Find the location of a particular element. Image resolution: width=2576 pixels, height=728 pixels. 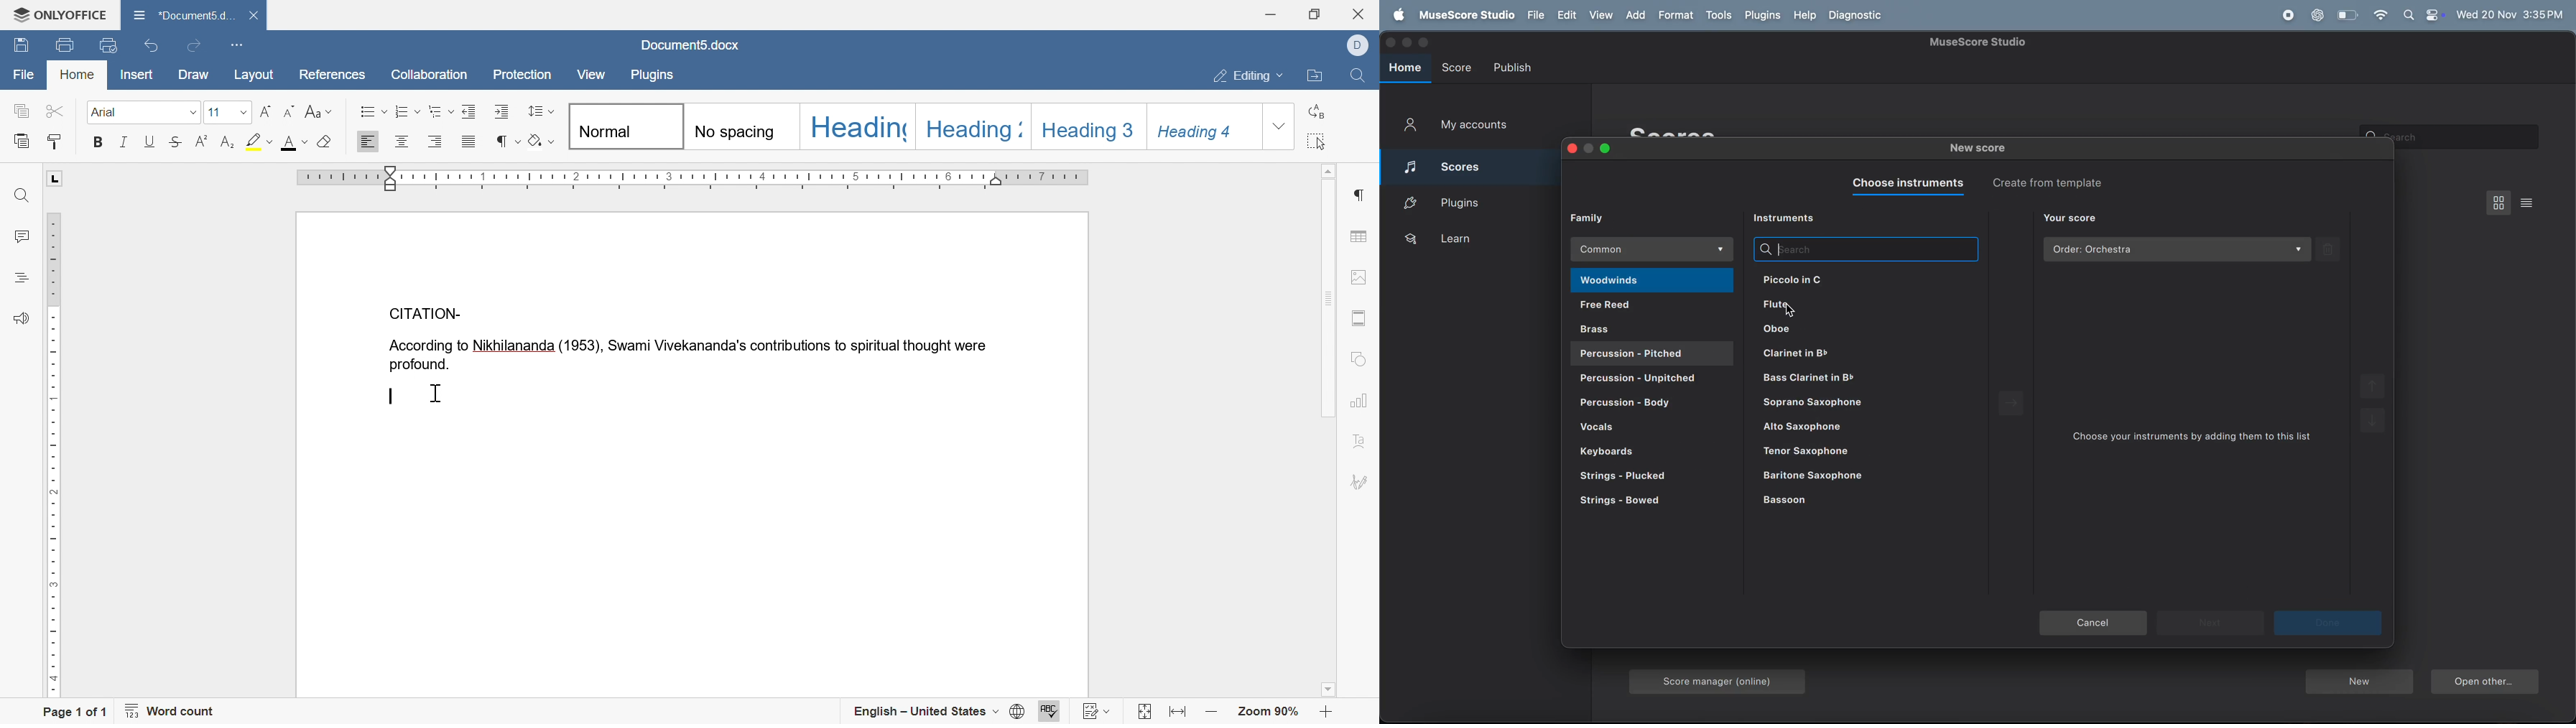

paragraph settings is located at coordinates (1358, 192).